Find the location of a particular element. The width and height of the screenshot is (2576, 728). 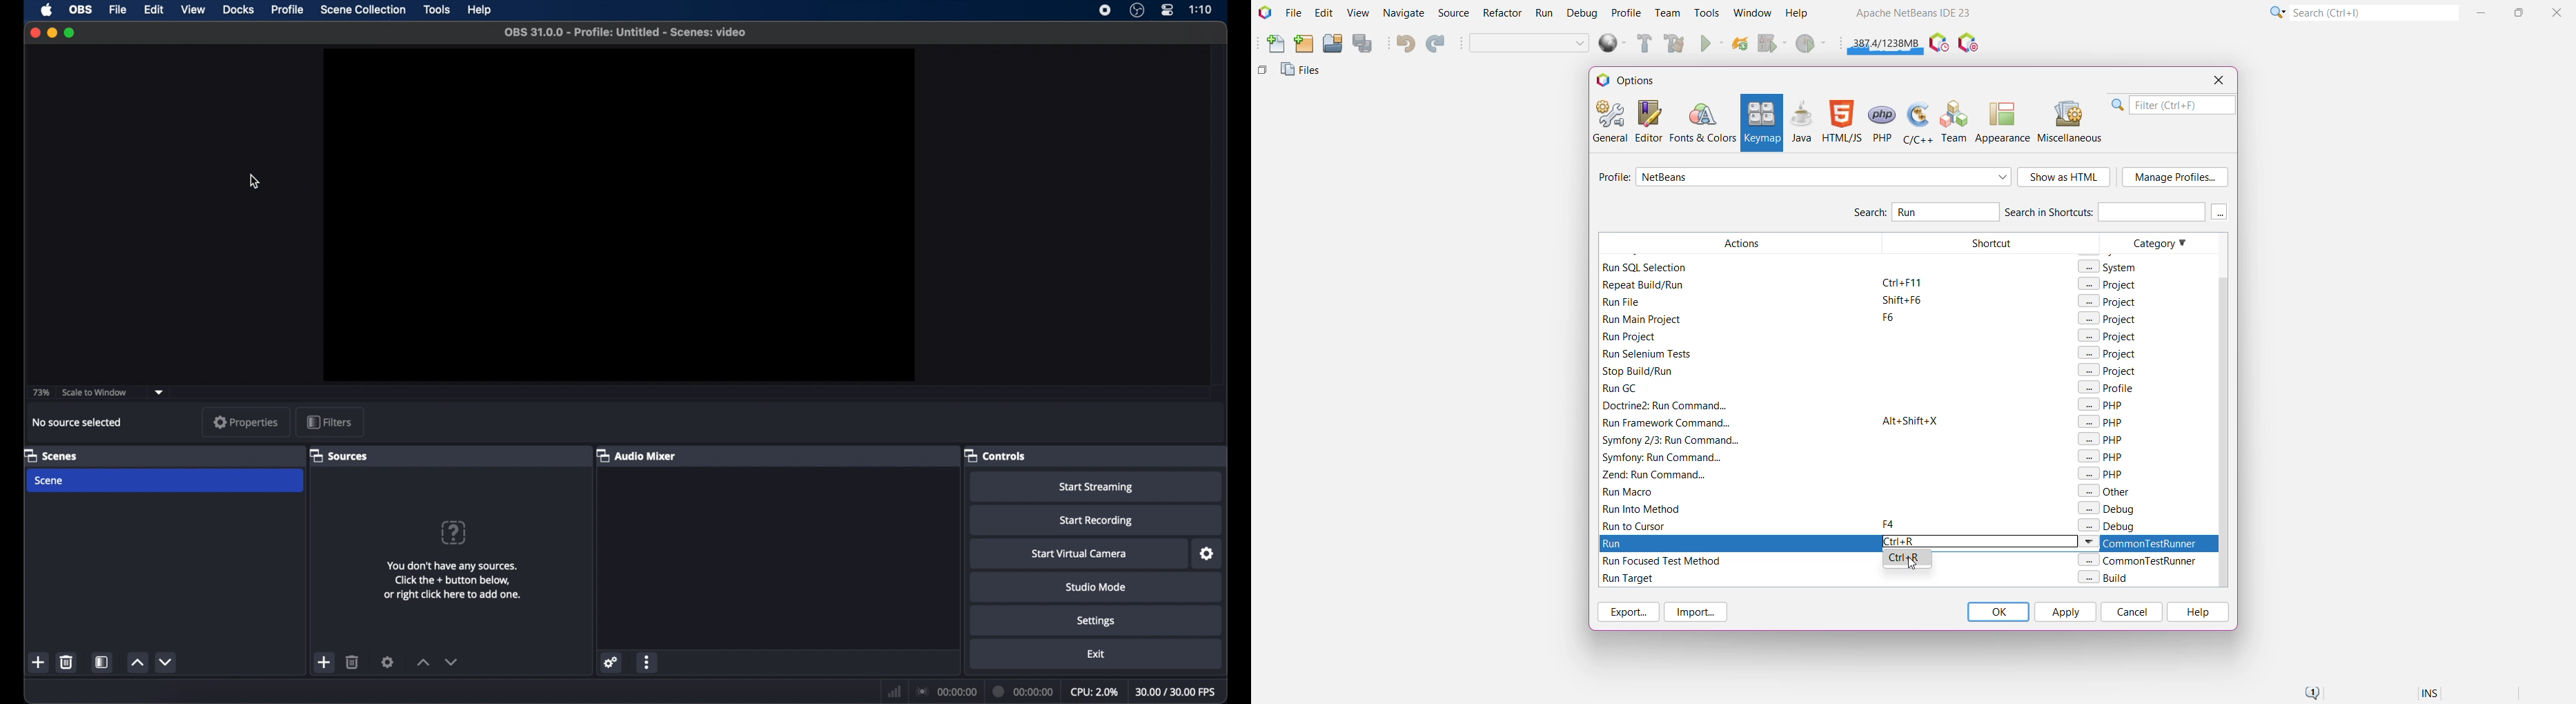

file name is located at coordinates (627, 33).